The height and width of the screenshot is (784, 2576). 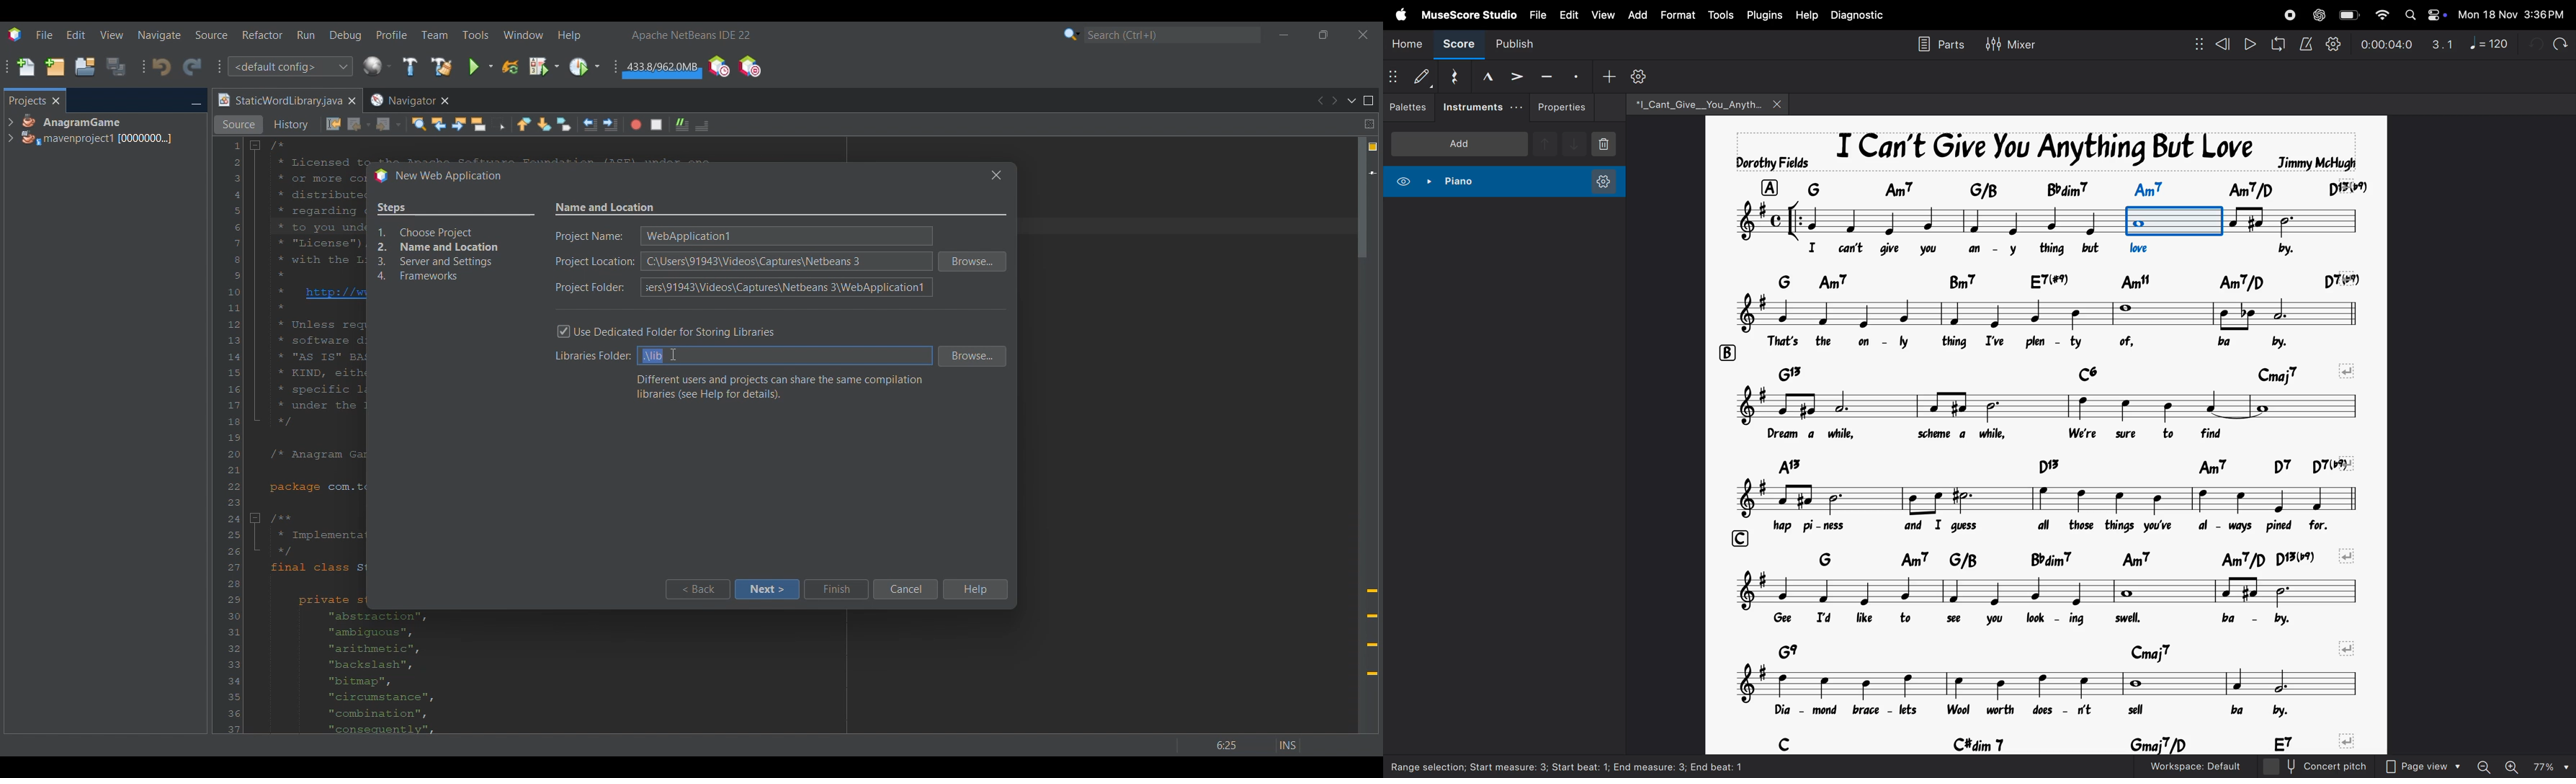 What do you see at coordinates (2511, 765) in the screenshot?
I see `zoom in` at bounding box center [2511, 765].